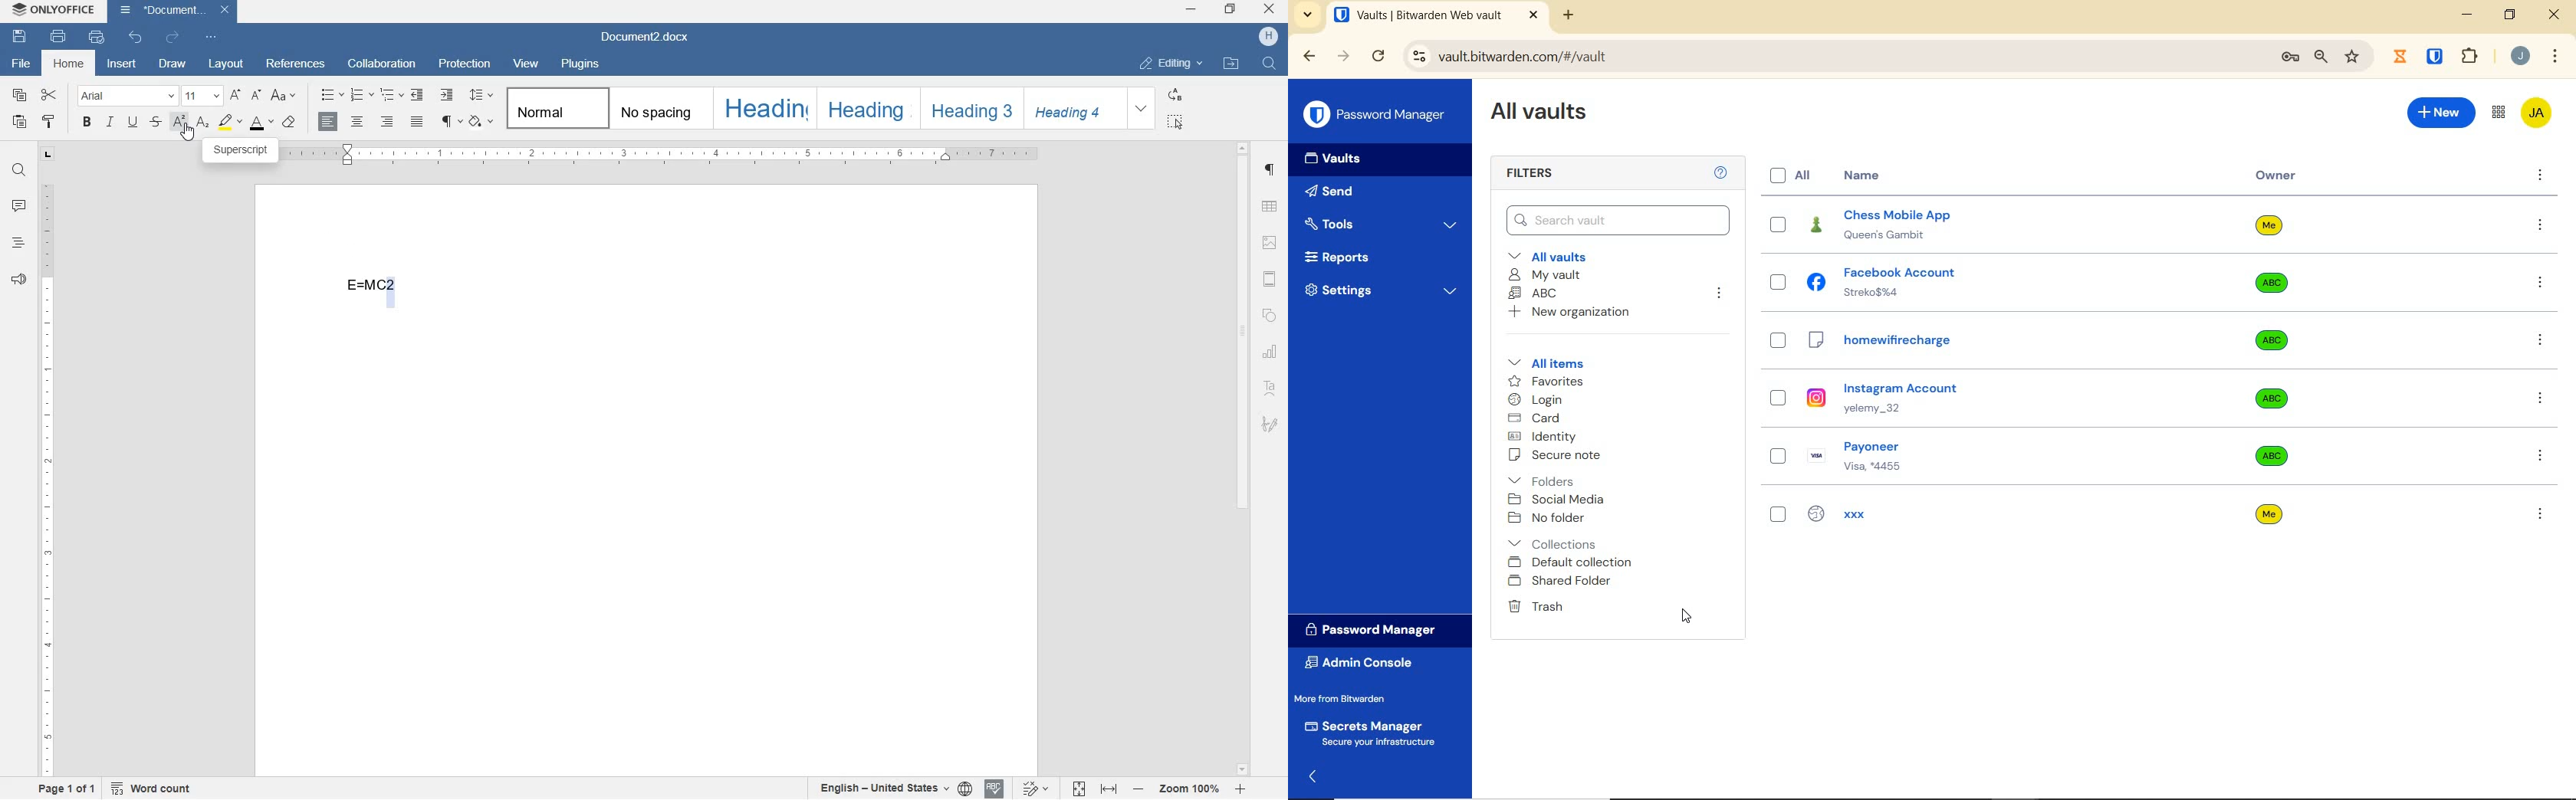 The width and height of the screenshot is (2576, 812). What do you see at coordinates (1777, 397) in the screenshot?
I see `select entry` at bounding box center [1777, 397].